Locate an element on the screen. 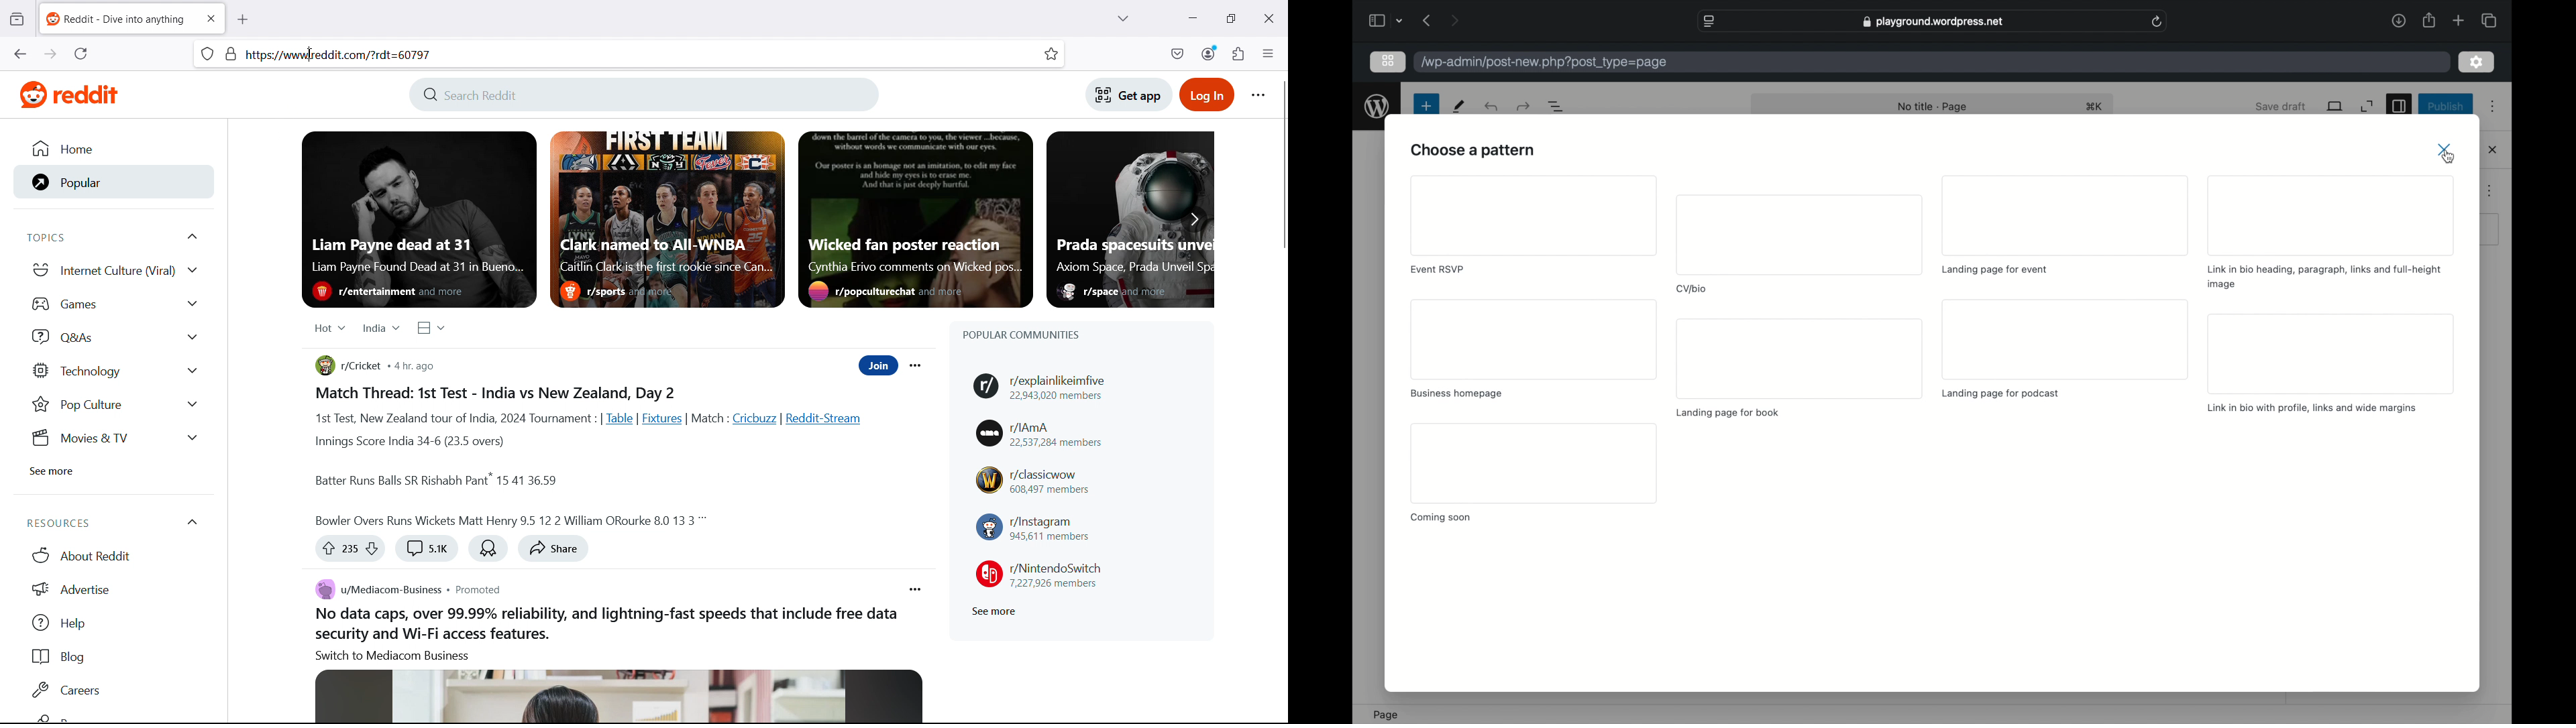 The image size is (2576, 728). Get app is located at coordinates (1129, 94).